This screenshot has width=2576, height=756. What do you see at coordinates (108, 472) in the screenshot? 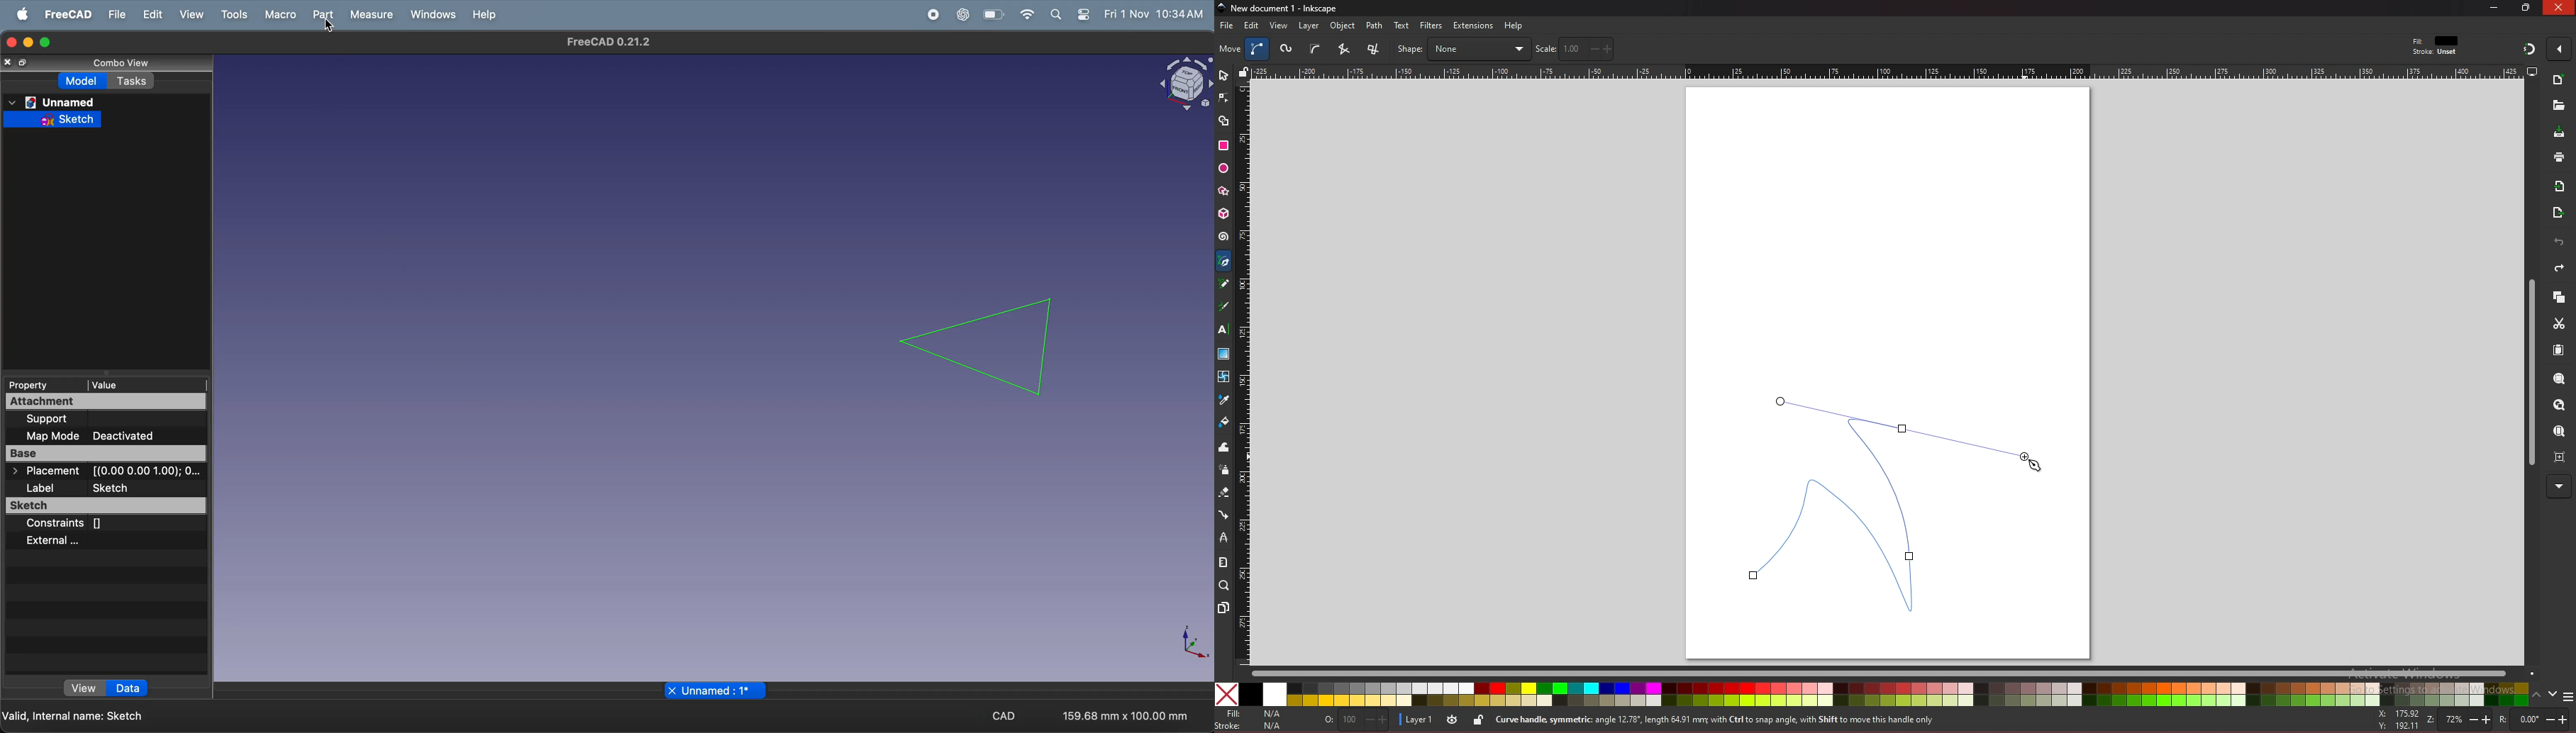
I see `place ment` at bounding box center [108, 472].